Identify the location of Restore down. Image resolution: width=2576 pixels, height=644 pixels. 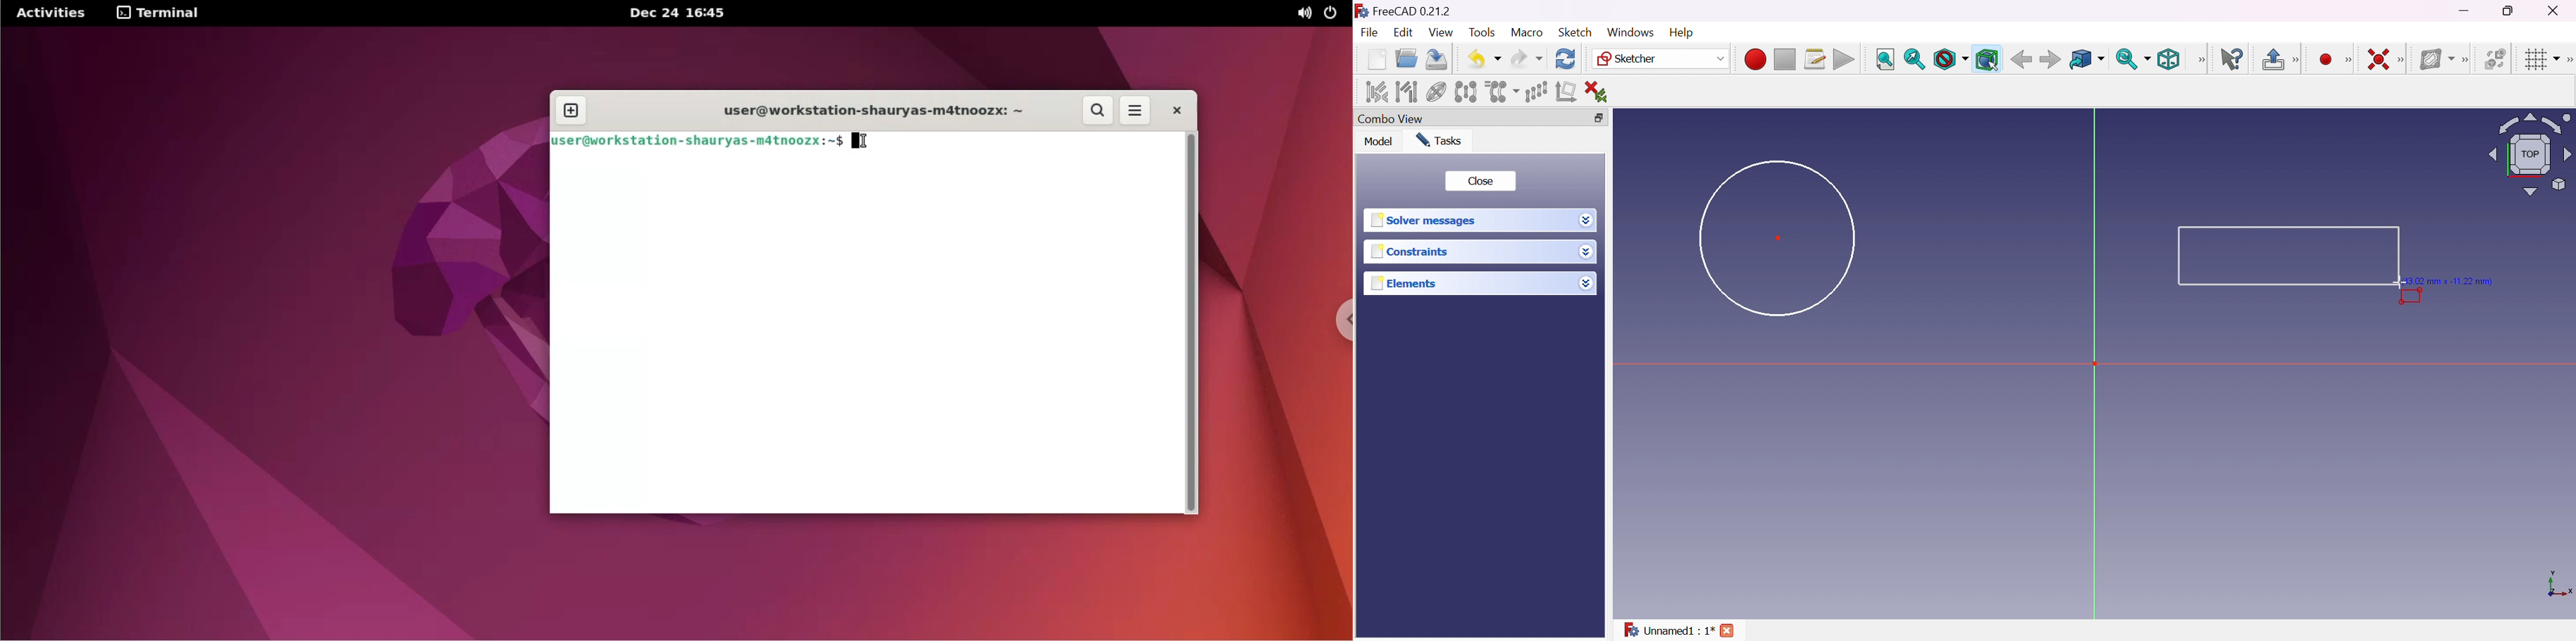
(2510, 11).